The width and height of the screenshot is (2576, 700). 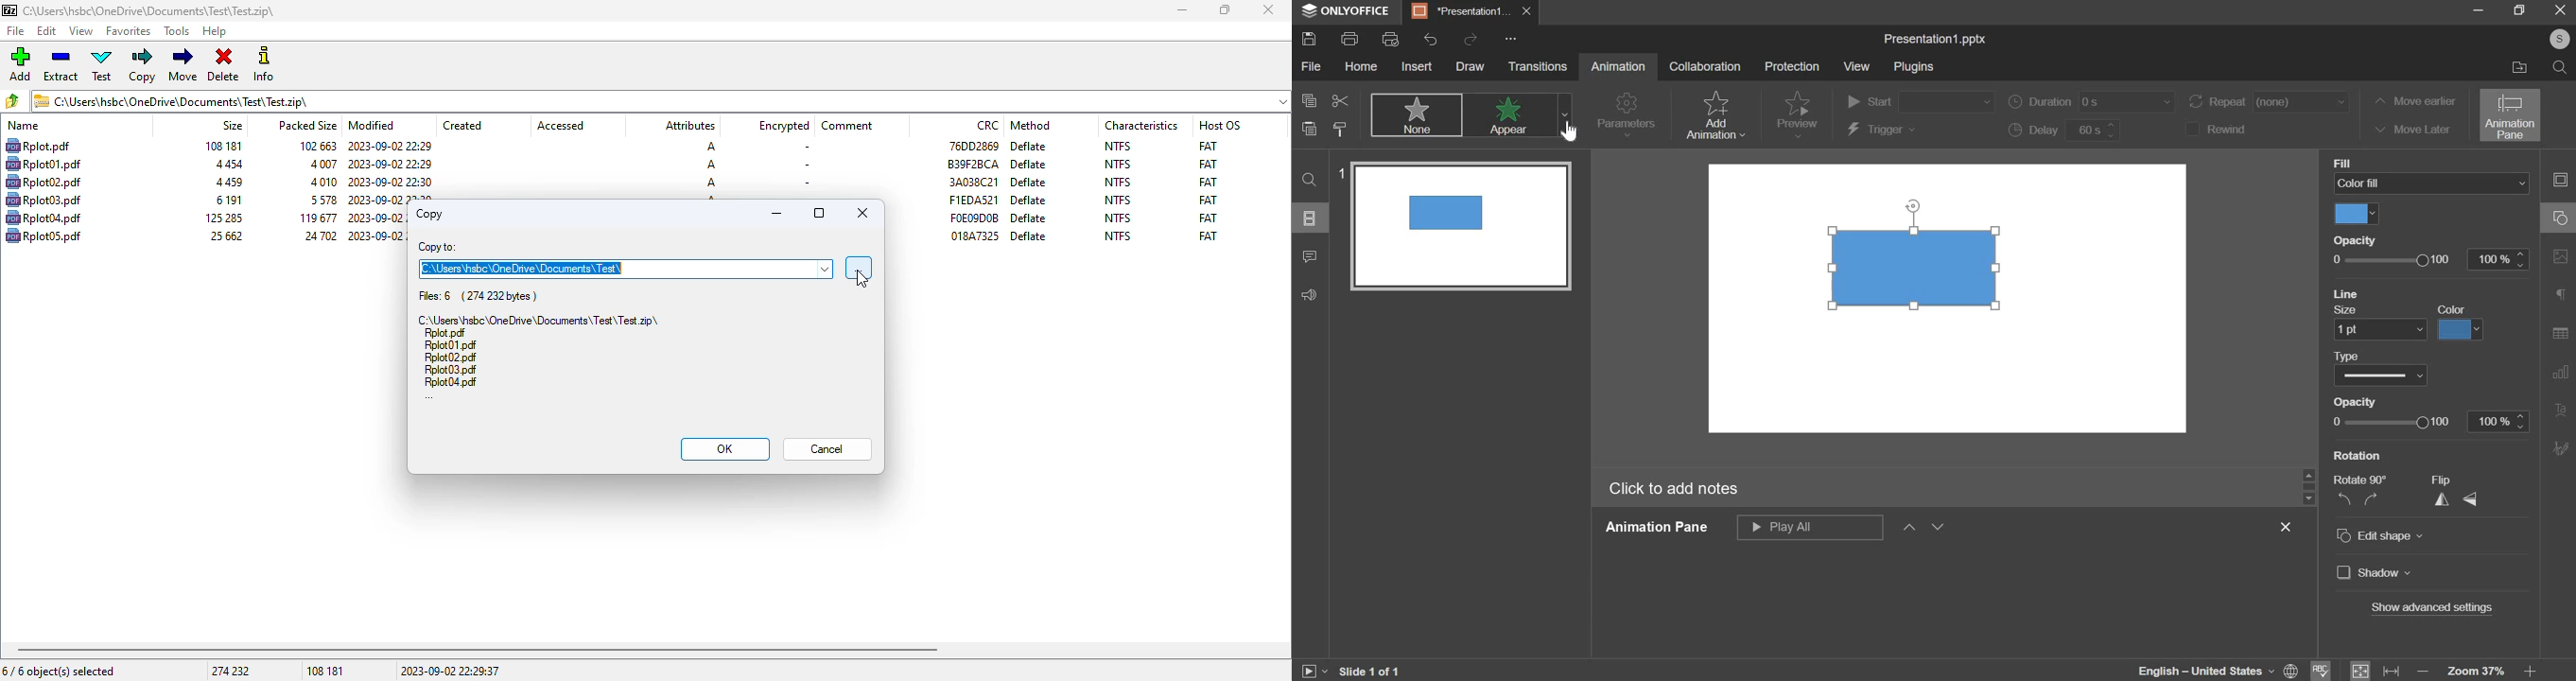 What do you see at coordinates (427, 214) in the screenshot?
I see `copy` at bounding box center [427, 214].